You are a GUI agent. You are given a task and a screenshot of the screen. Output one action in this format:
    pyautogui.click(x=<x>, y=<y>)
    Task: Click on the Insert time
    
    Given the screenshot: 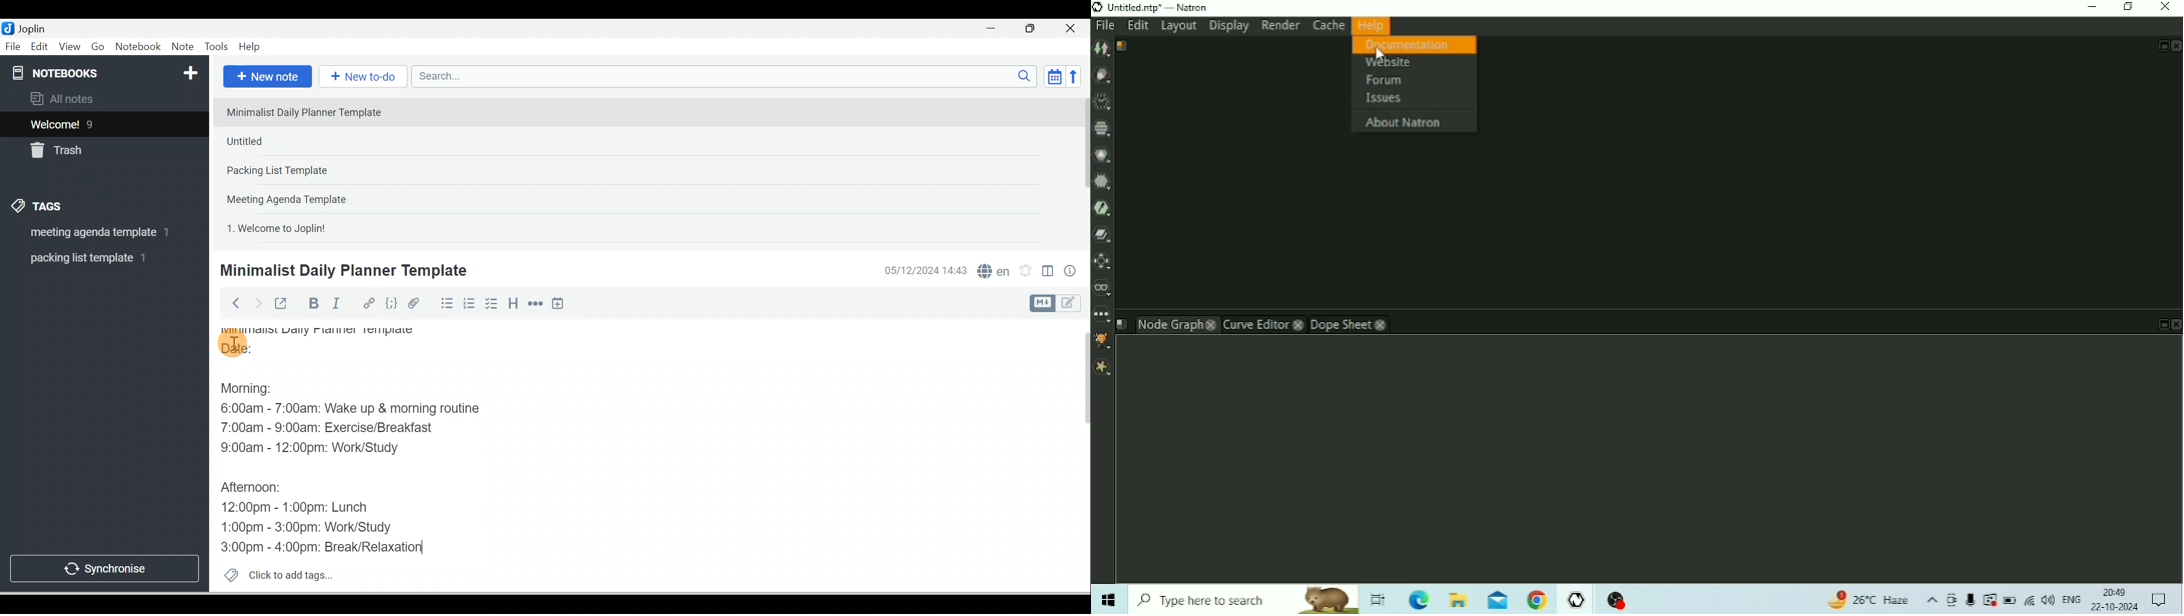 What is the action you would take?
    pyautogui.click(x=558, y=304)
    